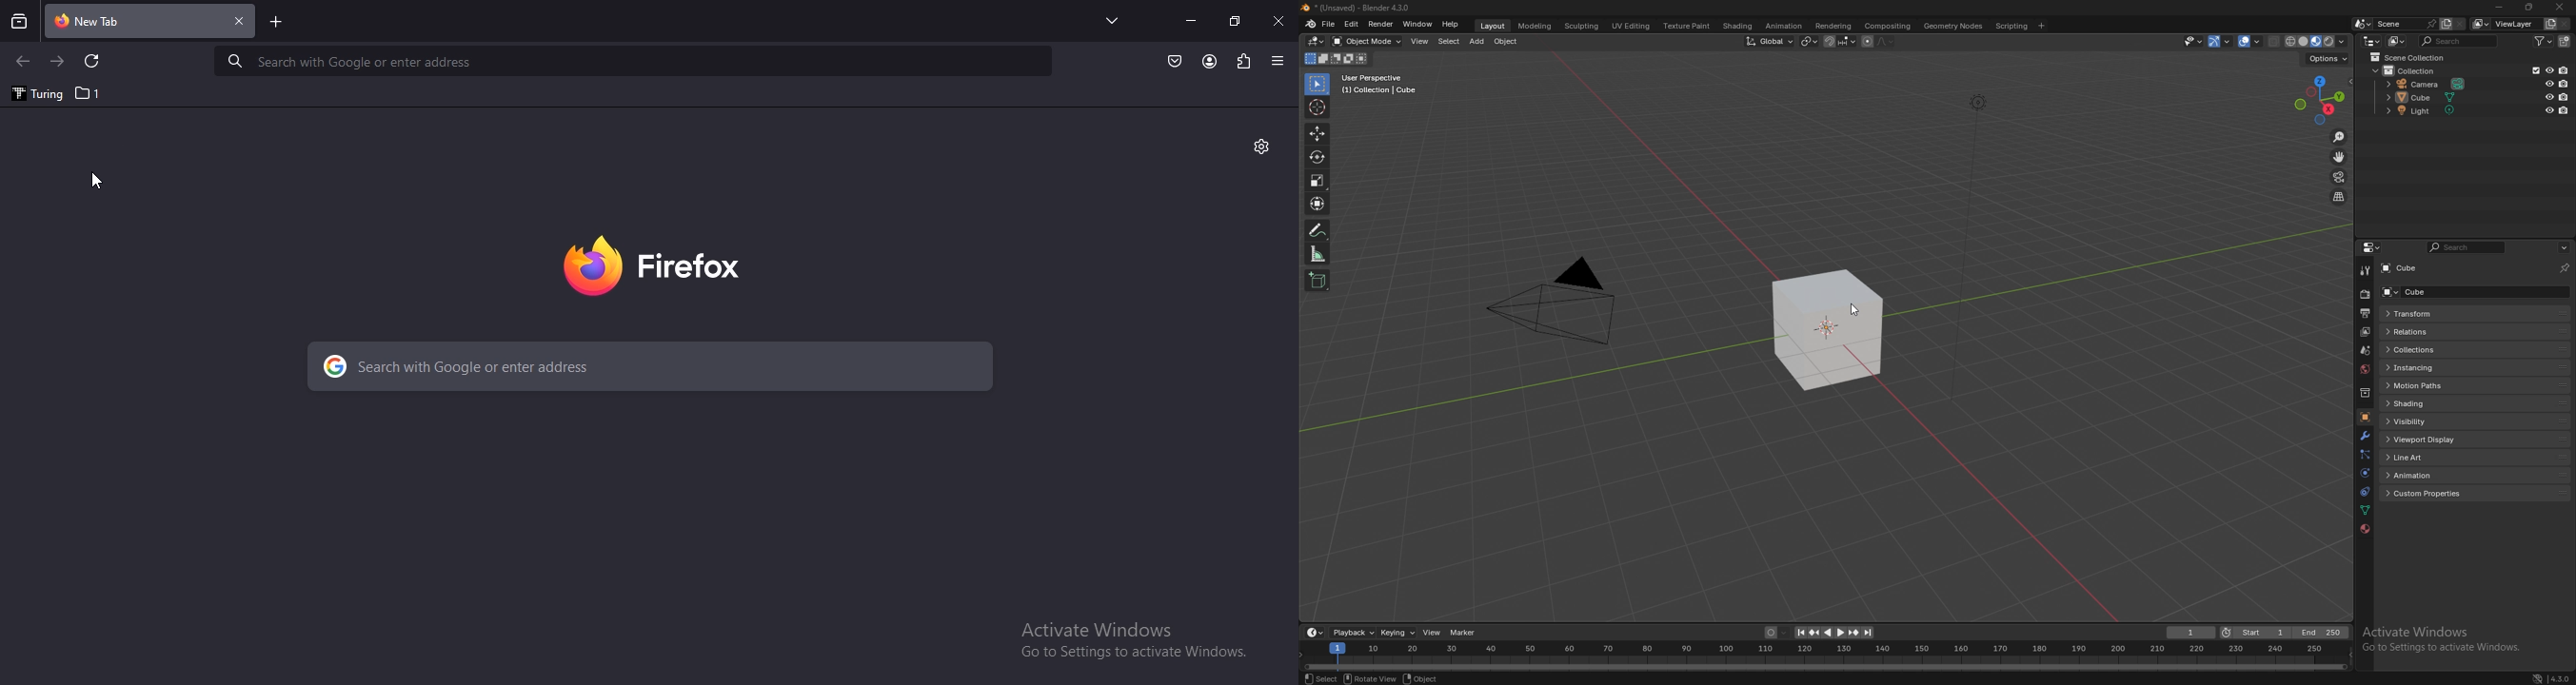 This screenshot has height=700, width=2576. What do you see at coordinates (1535, 25) in the screenshot?
I see `modeling` at bounding box center [1535, 25].